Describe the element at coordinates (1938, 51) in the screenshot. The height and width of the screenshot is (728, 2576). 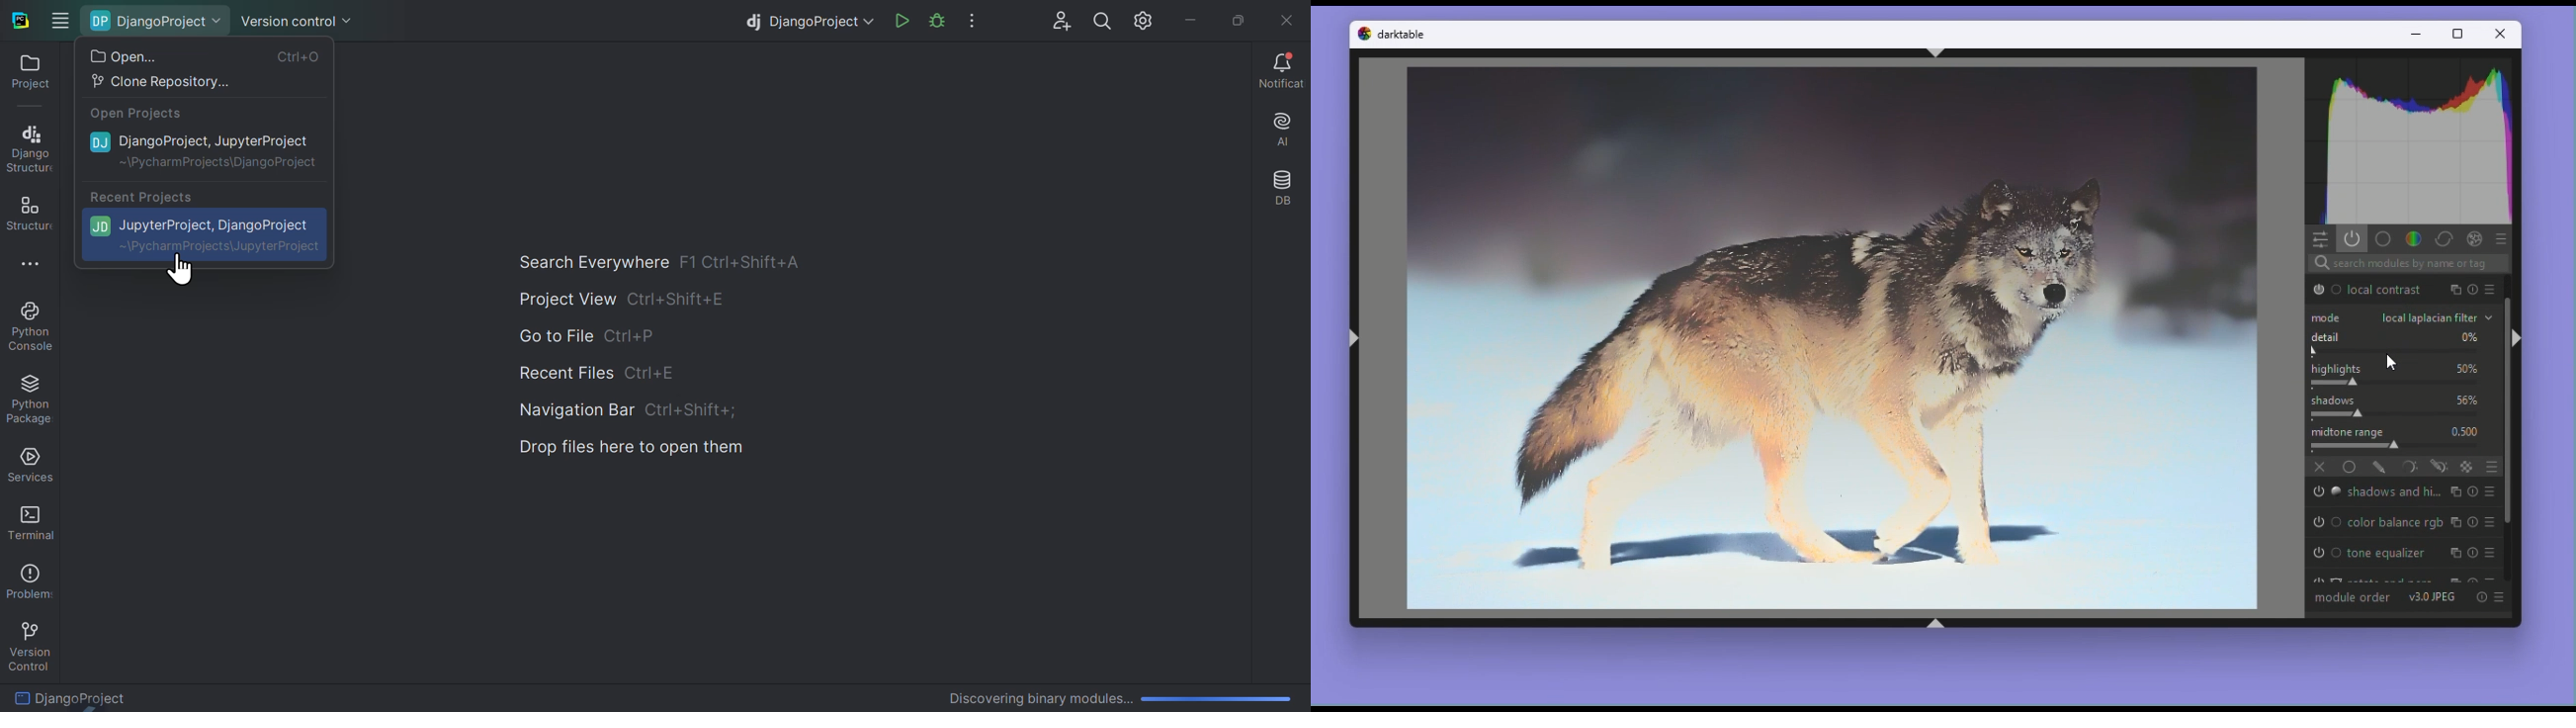
I see `shift+ctrl+t` at that location.